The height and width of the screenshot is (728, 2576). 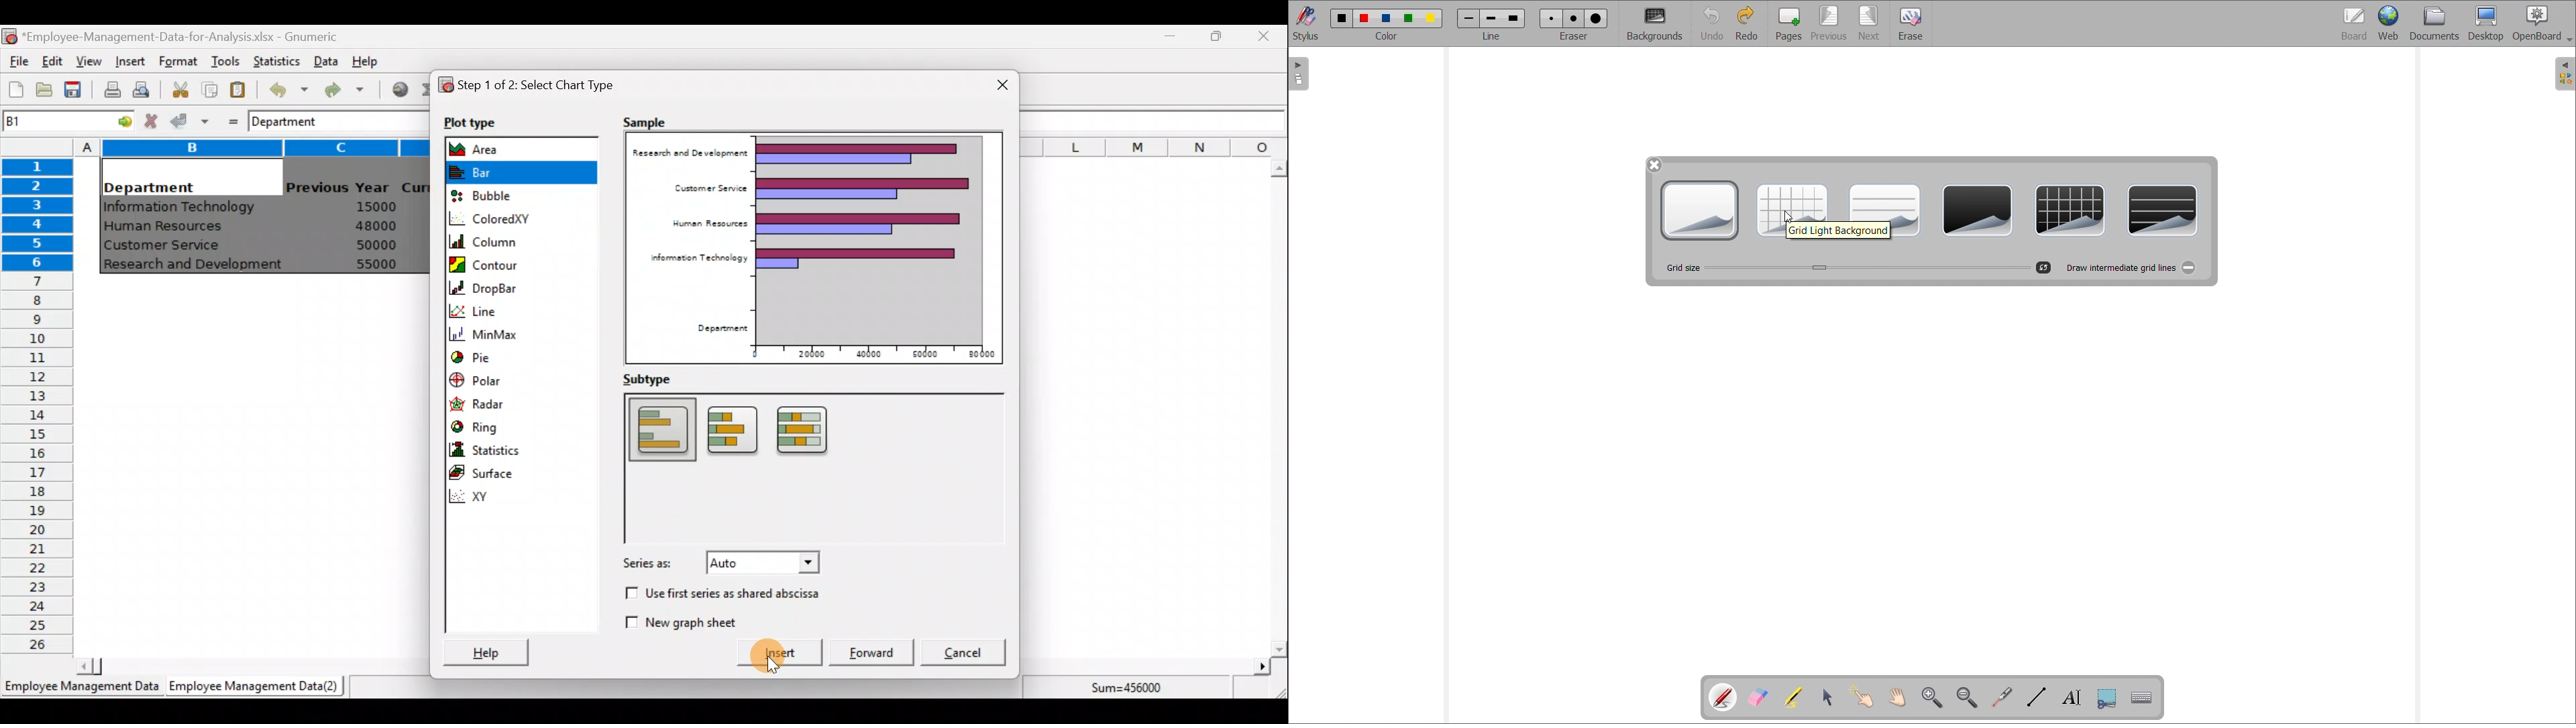 I want to click on Edit, so click(x=53, y=62).